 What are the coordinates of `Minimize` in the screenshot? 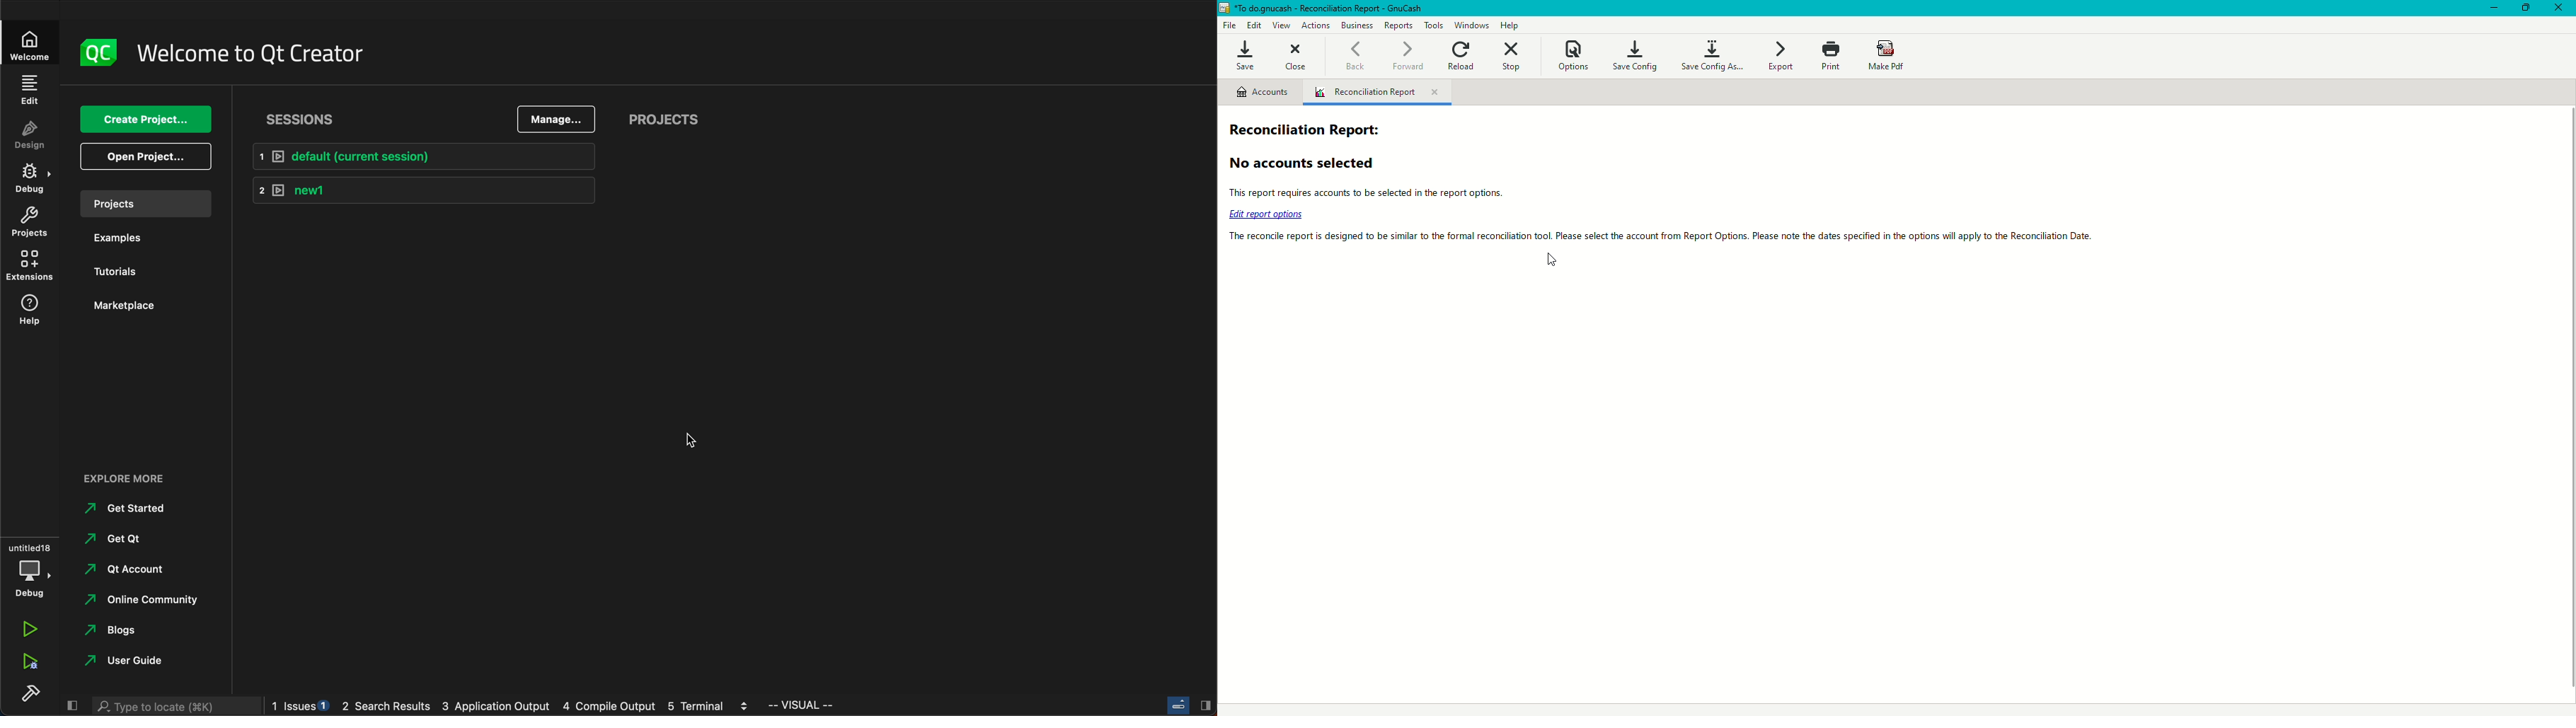 It's located at (2487, 9).